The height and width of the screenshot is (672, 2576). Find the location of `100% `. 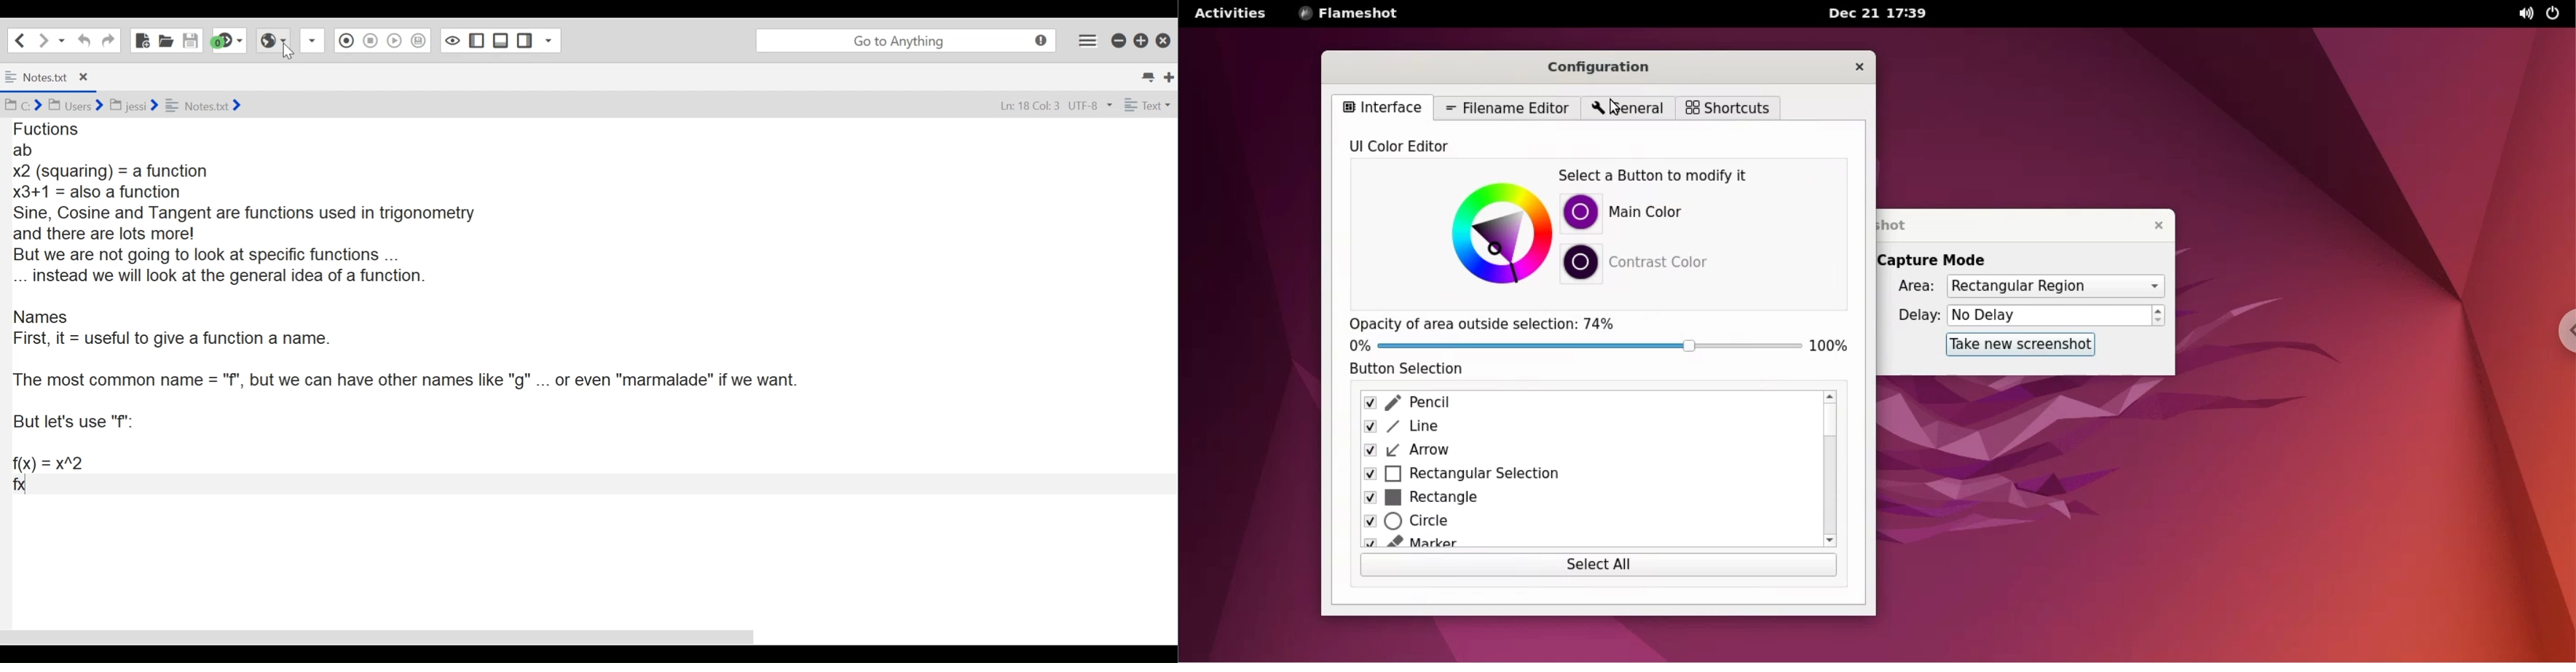

100%  is located at coordinates (1832, 348).